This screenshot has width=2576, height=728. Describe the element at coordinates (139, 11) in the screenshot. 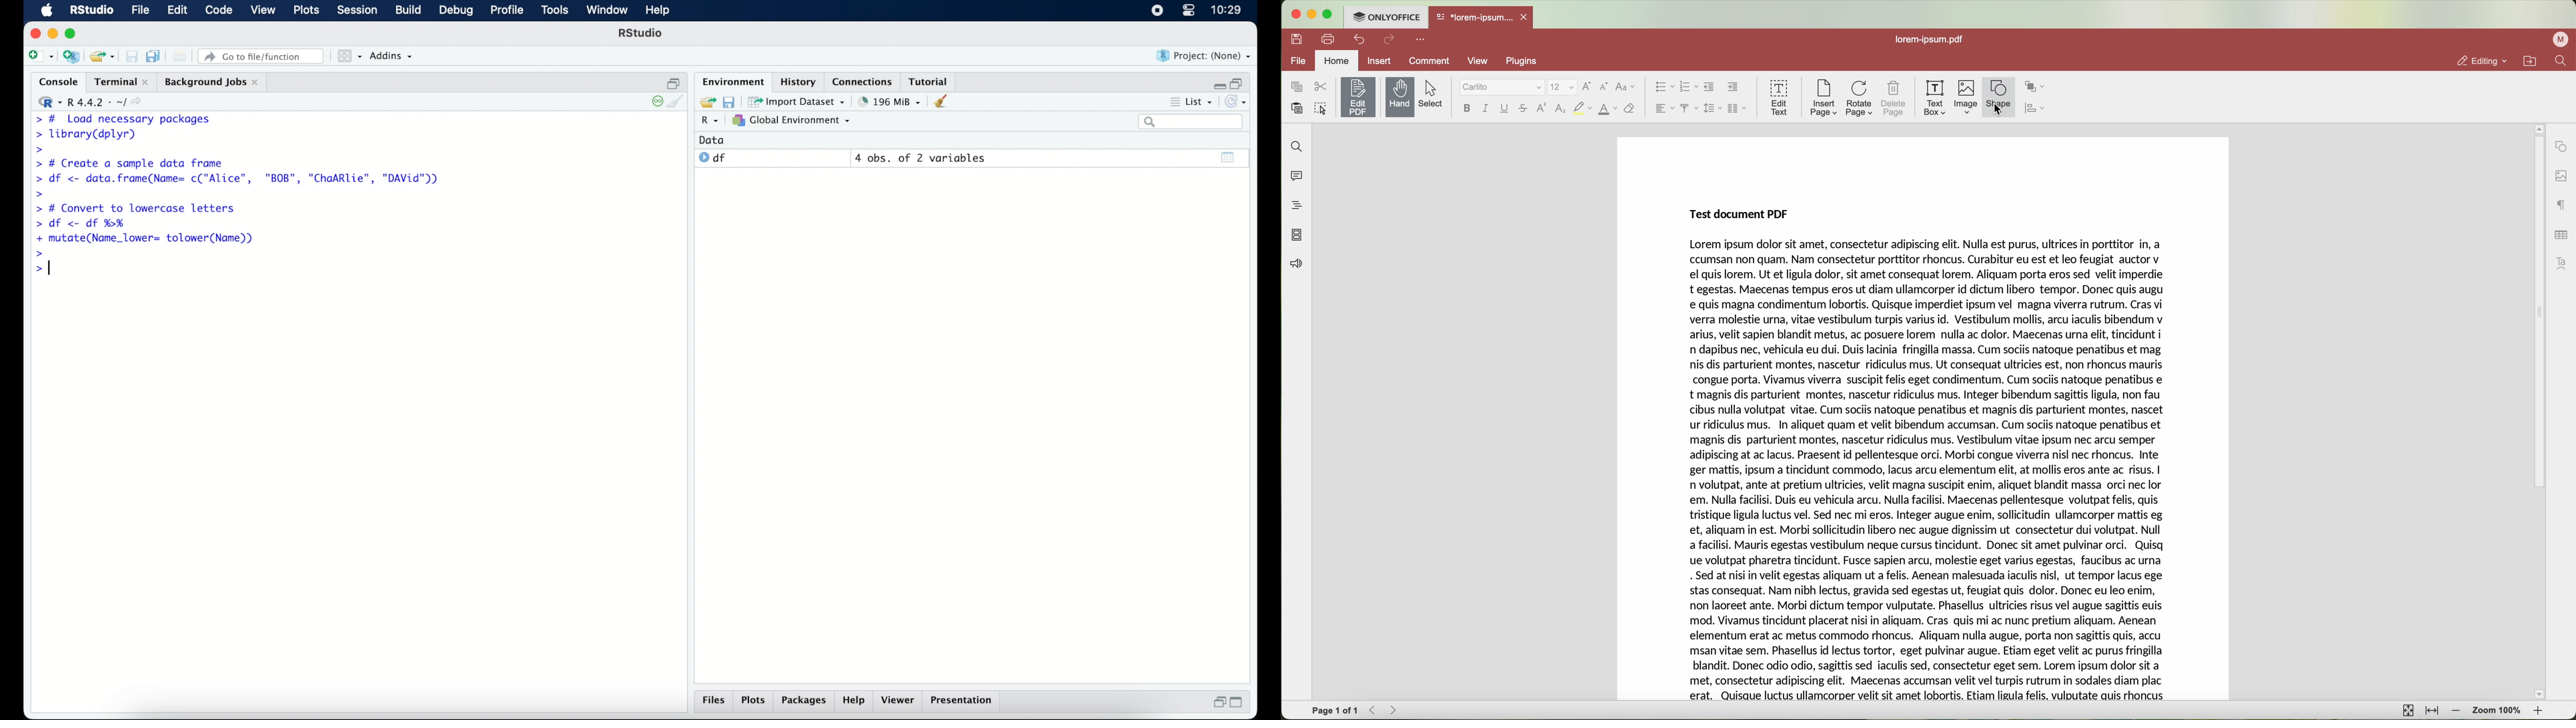

I see `file` at that location.